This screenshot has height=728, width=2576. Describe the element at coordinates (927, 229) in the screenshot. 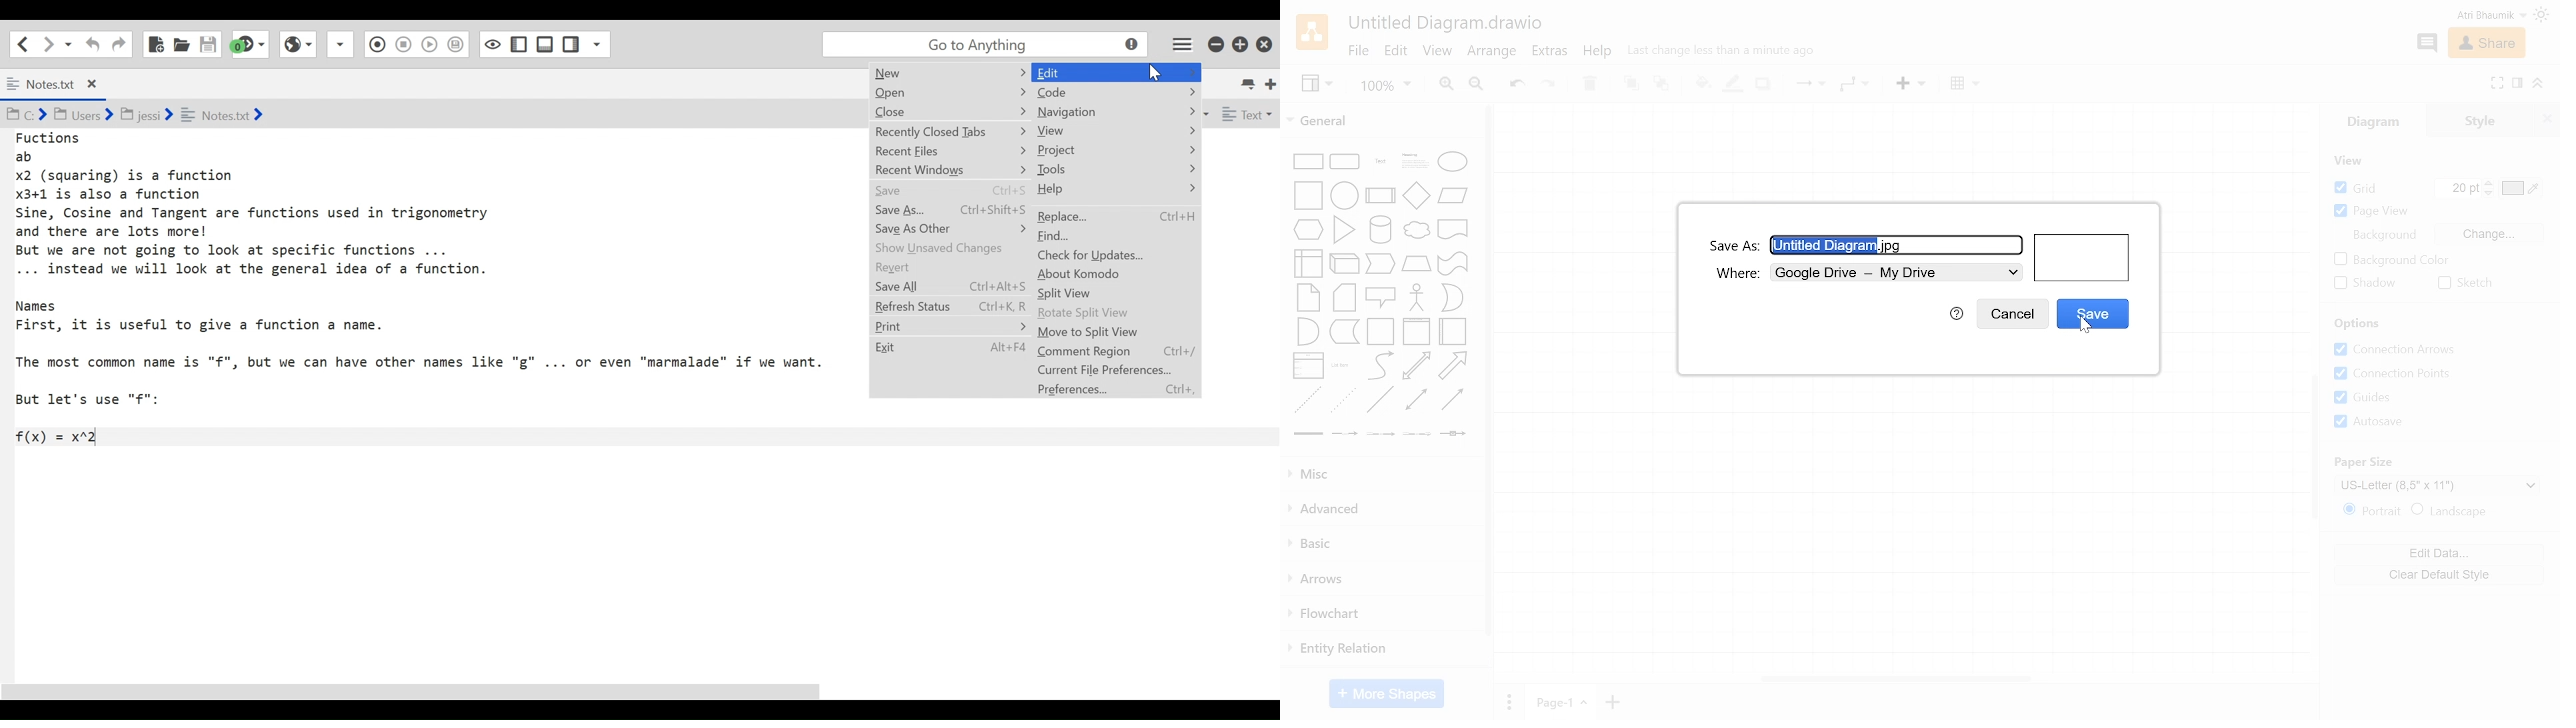

I see `save as other` at that location.